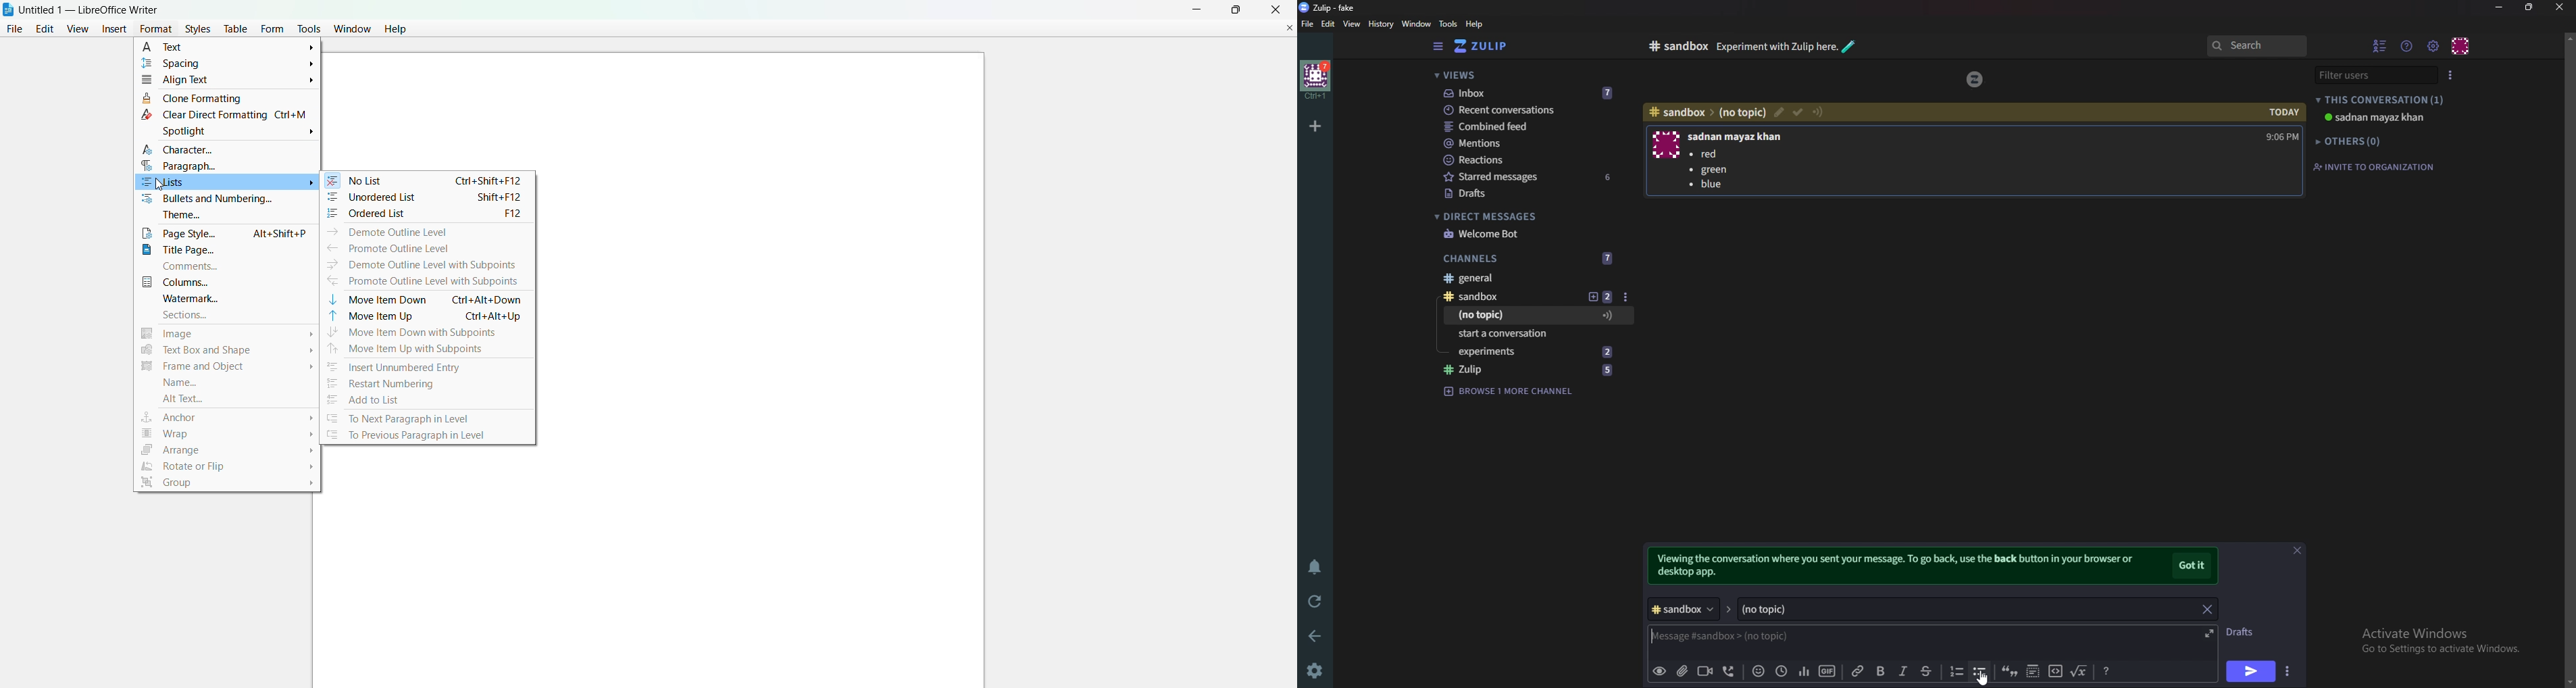  I want to click on Main menu, so click(2433, 47).